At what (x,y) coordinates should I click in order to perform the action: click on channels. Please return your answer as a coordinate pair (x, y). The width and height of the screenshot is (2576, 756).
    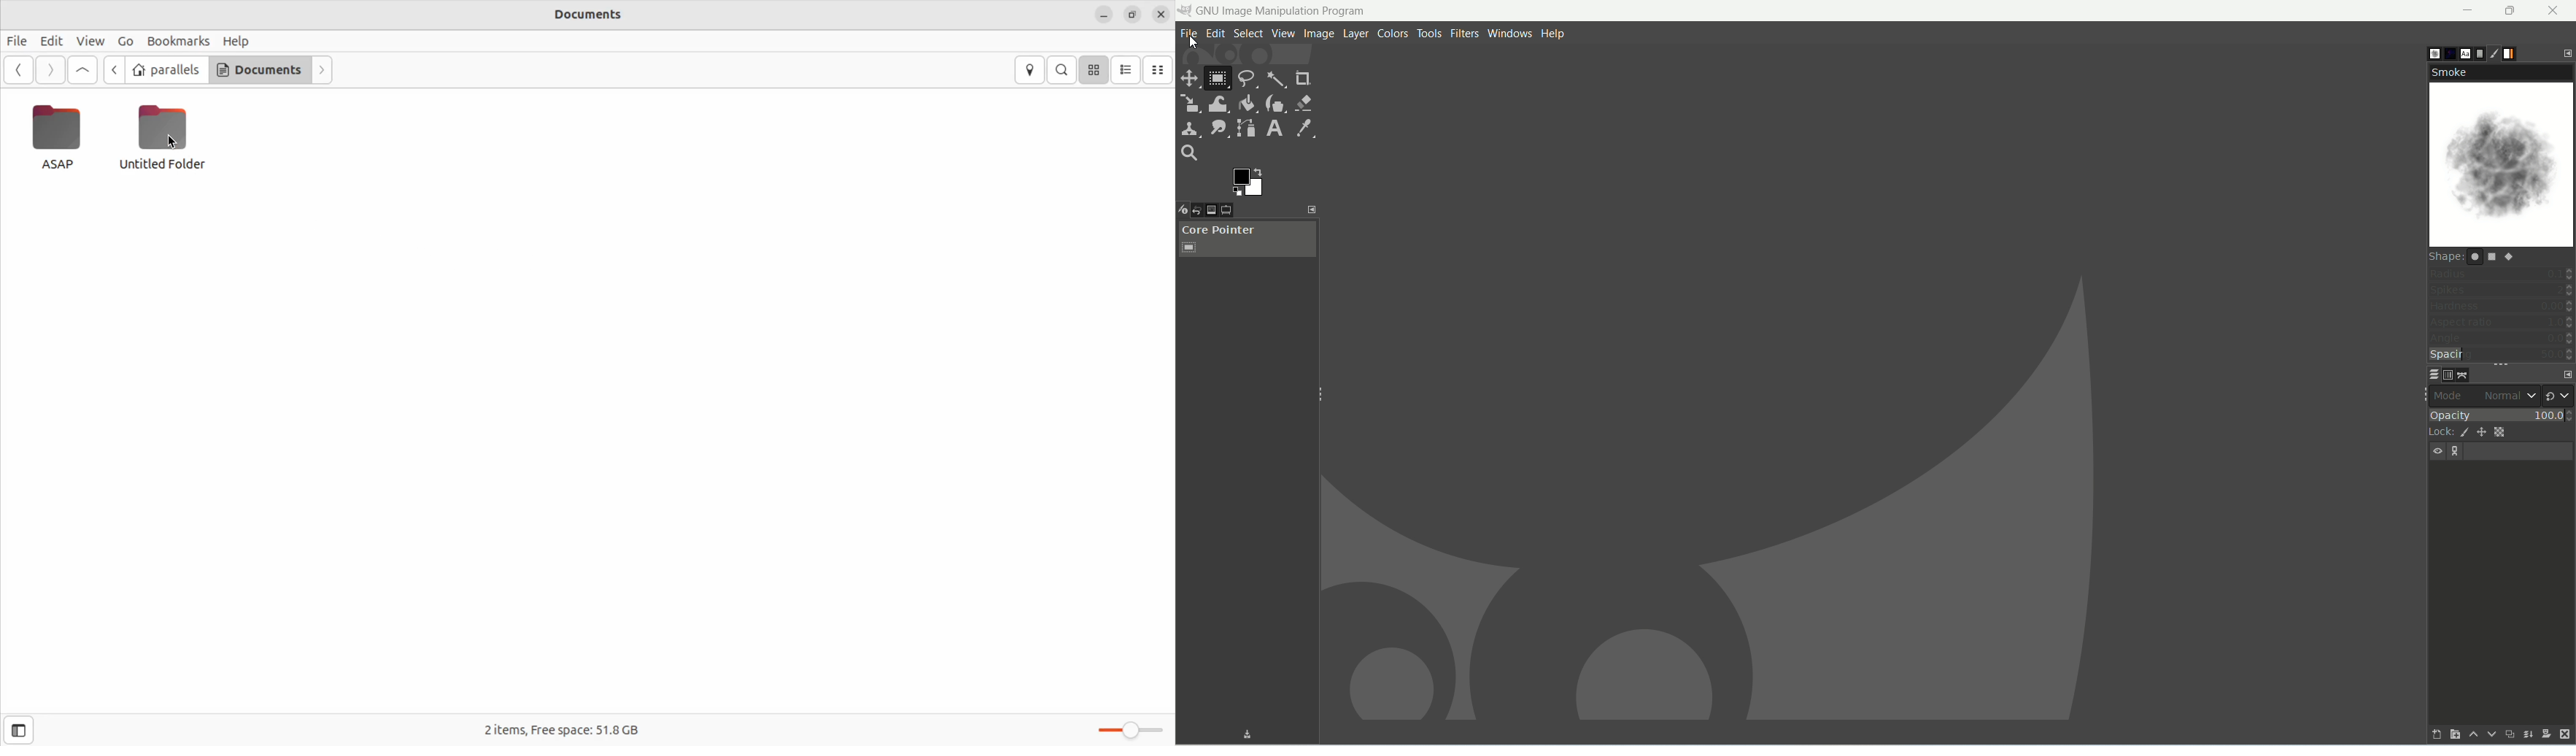
    Looking at the image, I should click on (2451, 374).